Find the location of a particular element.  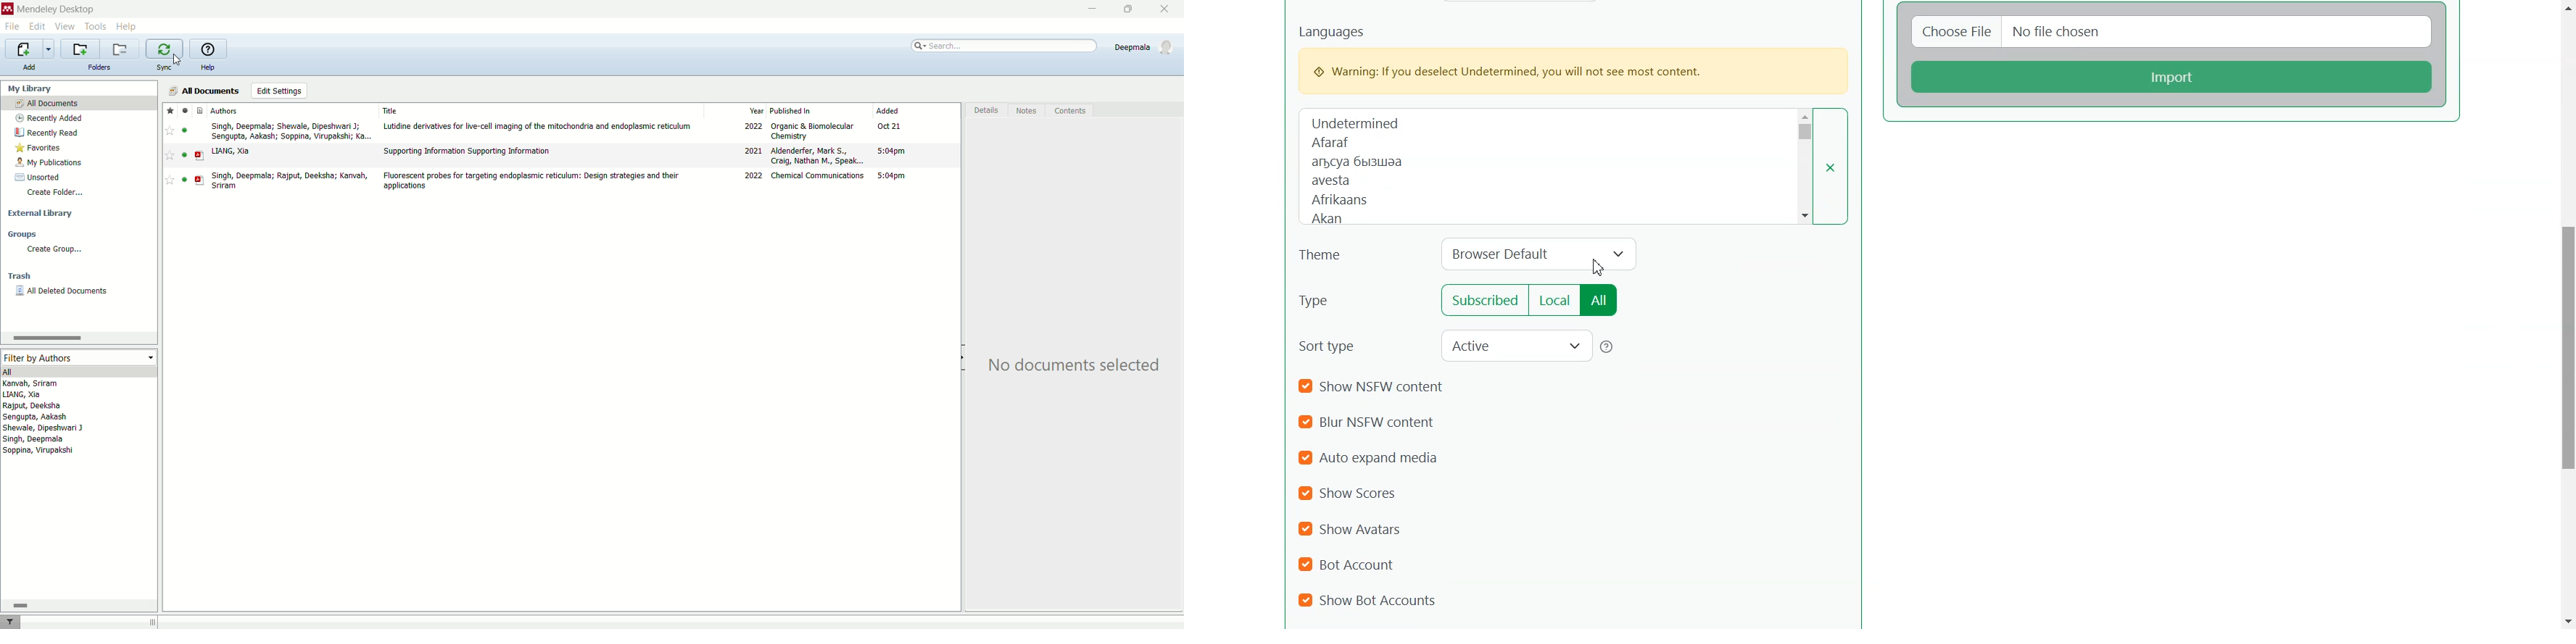

recently added is located at coordinates (48, 118).